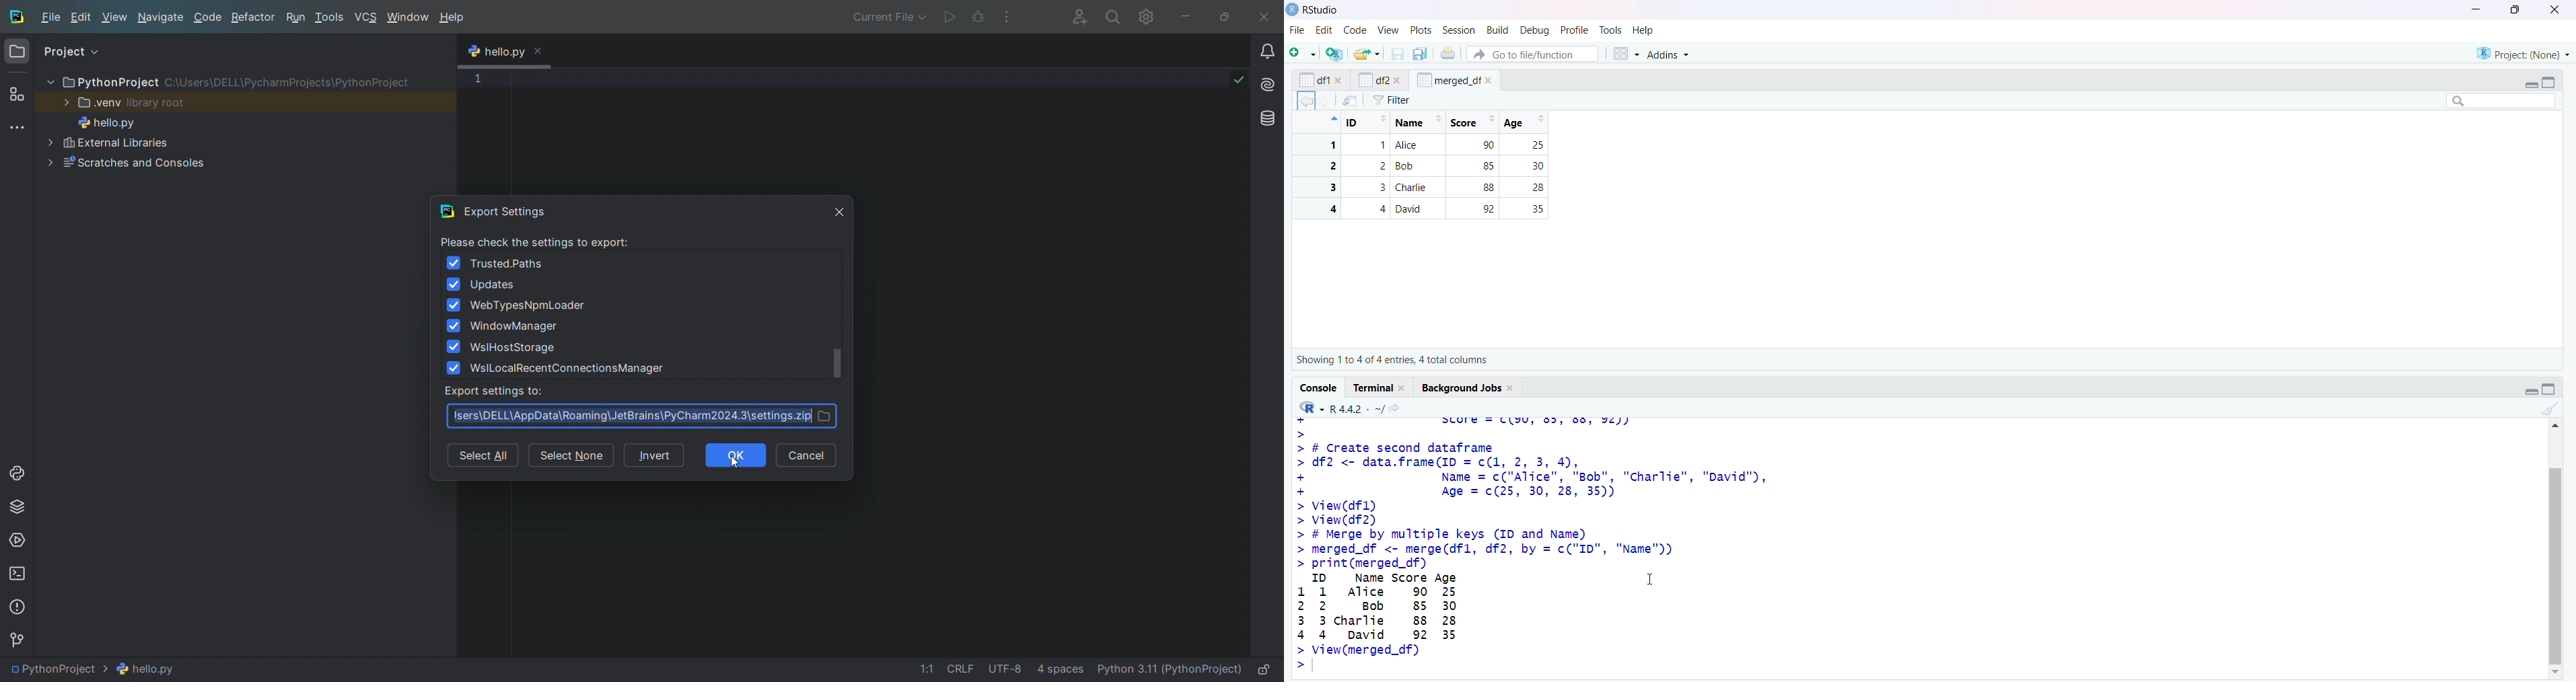 The width and height of the screenshot is (2576, 700). What do you see at coordinates (1324, 30) in the screenshot?
I see `edit` at bounding box center [1324, 30].